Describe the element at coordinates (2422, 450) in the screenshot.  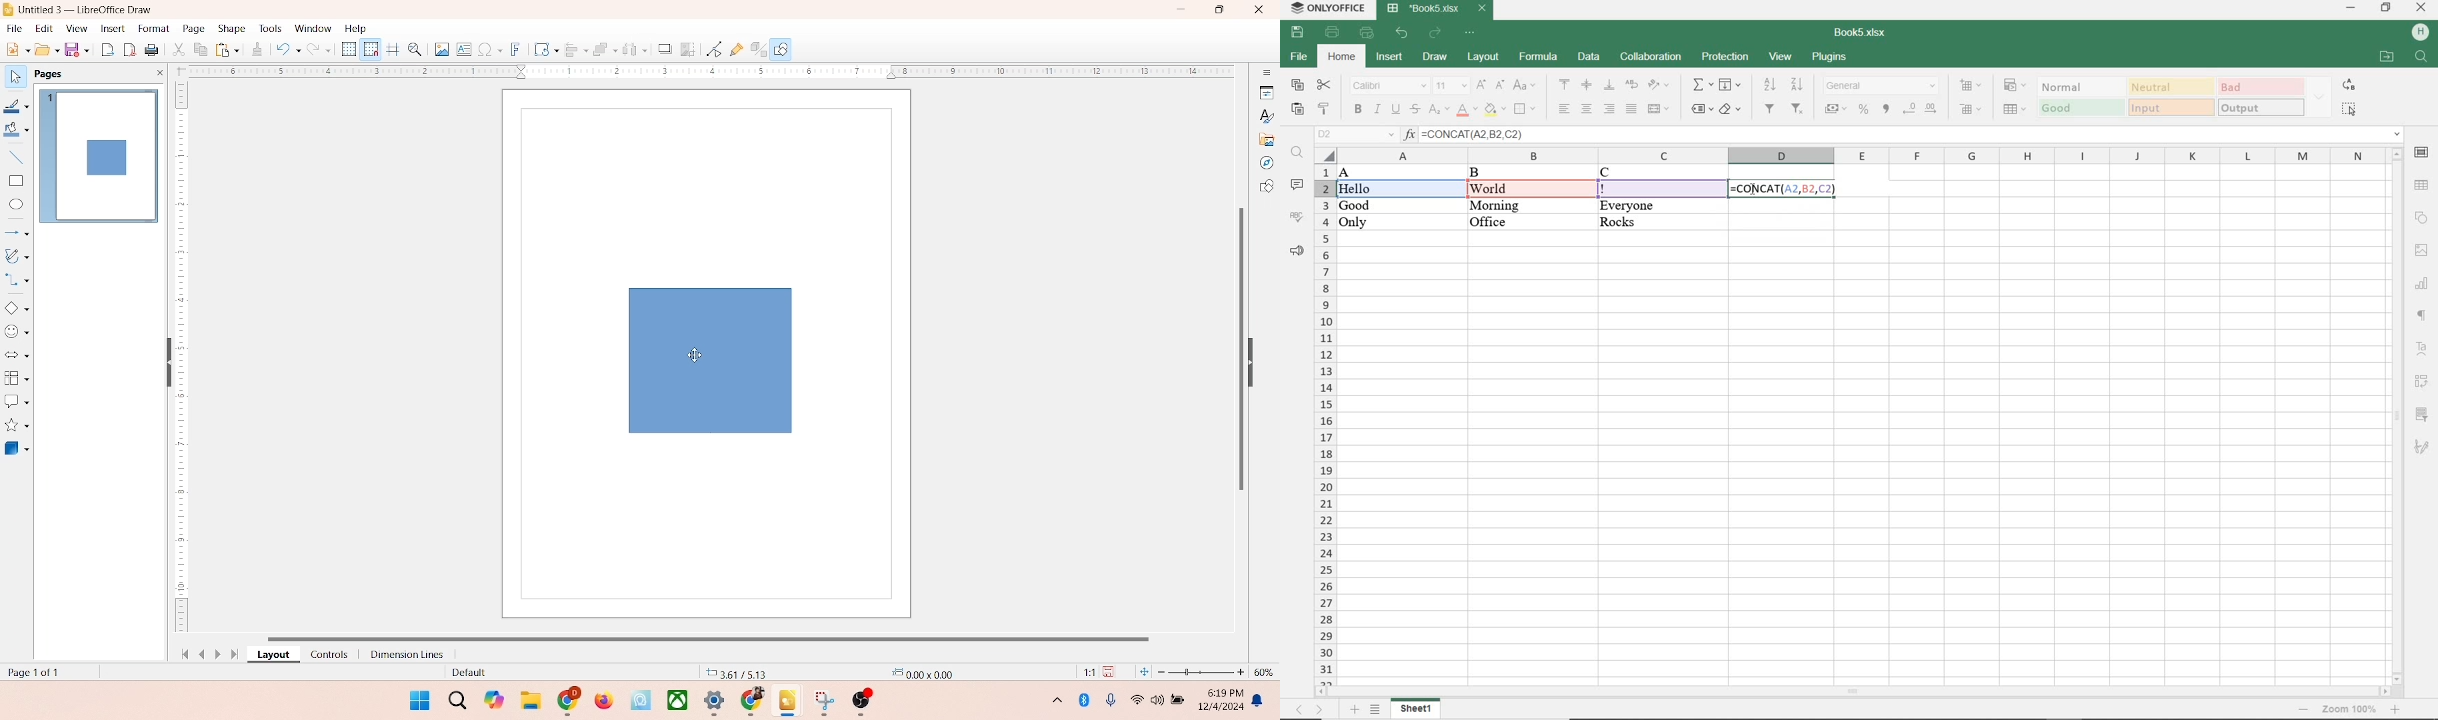
I see `` at that location.